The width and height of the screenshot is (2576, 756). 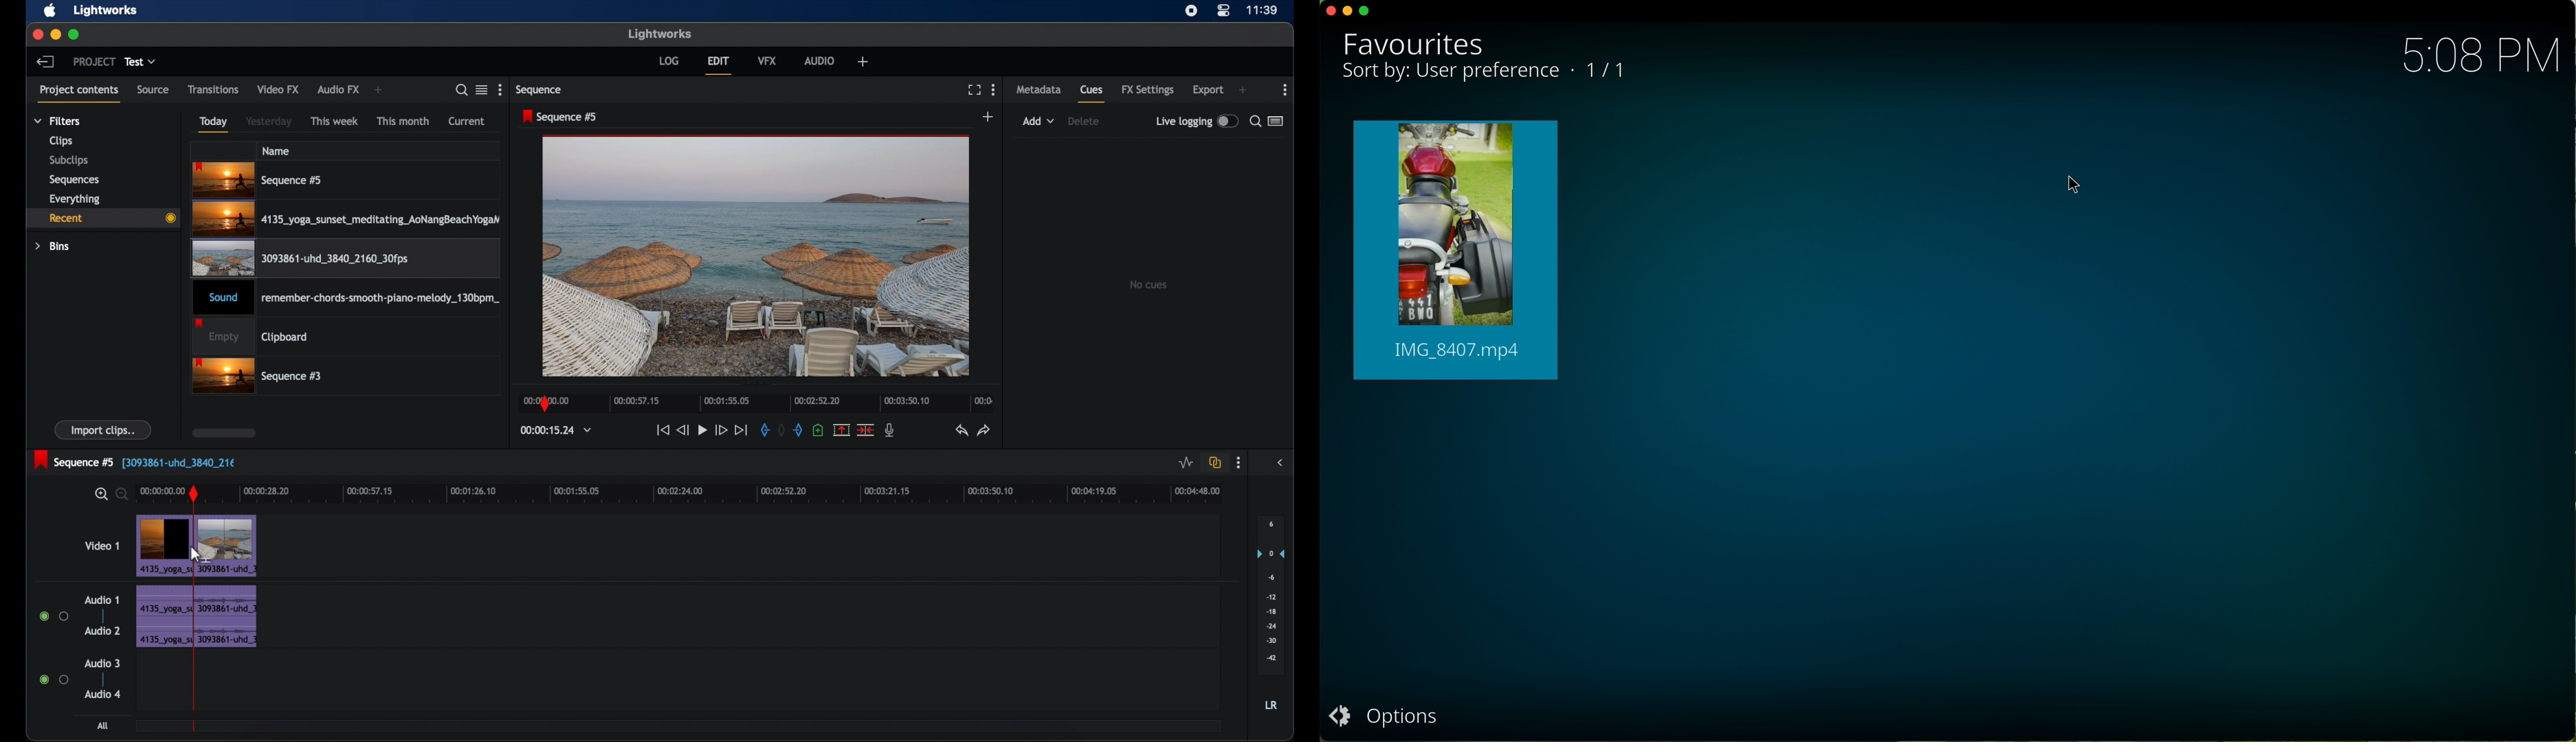 What do you see at coordinates (661, 34) in the screenshot?
I see `lightworks` at bounding box center [661, 34].